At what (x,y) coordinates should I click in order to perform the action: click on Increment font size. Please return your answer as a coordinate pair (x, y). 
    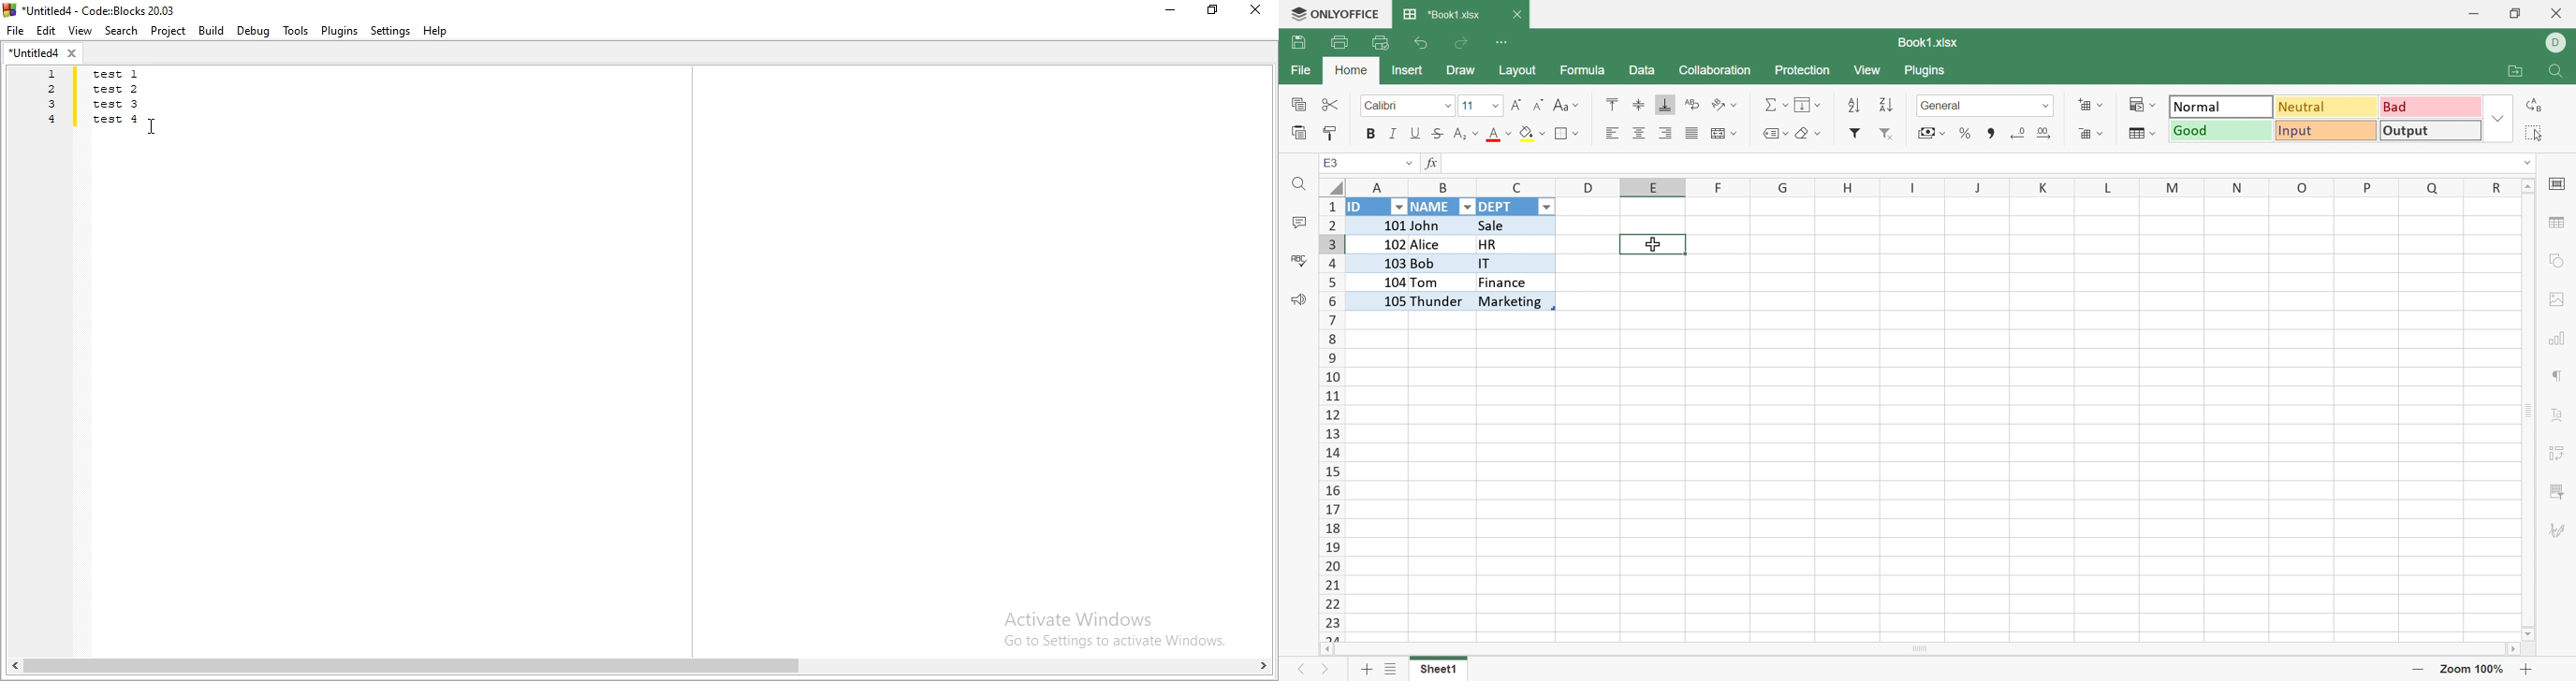
    Looking at the image, I should click on (1516, 105).